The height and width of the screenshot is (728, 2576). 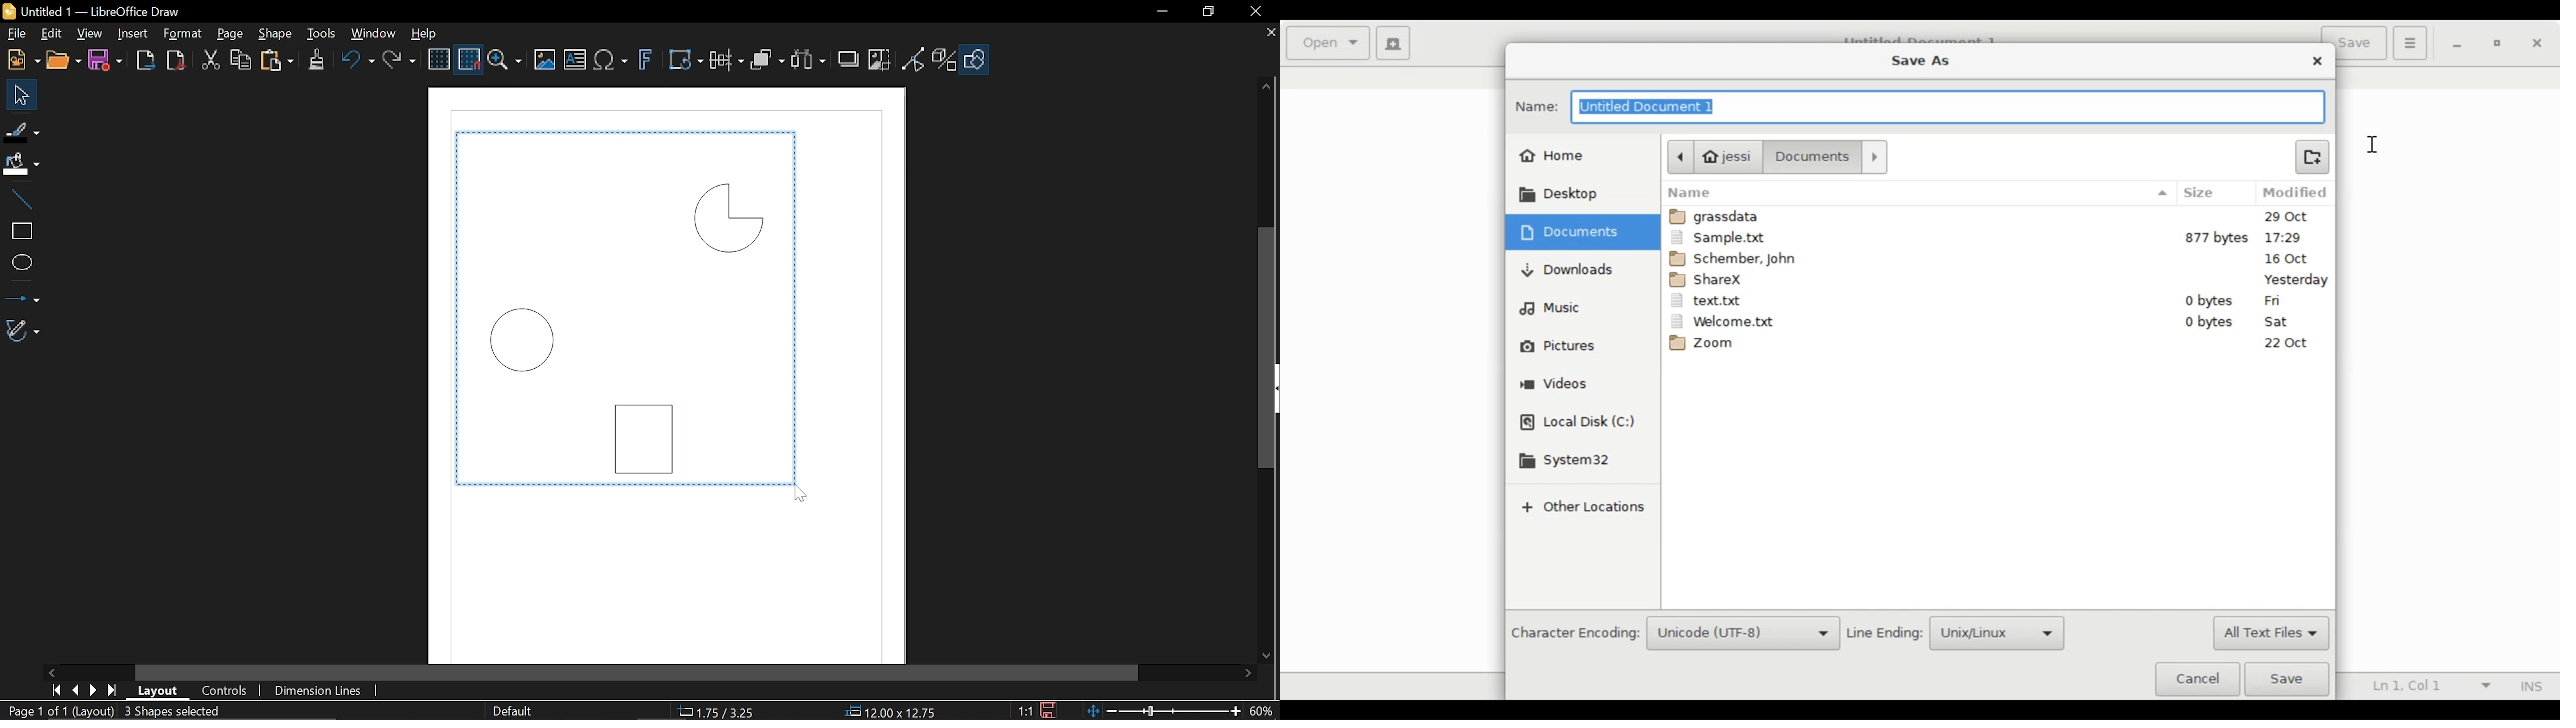 What do you see at coordinates (1045, 710) in the screenshot?
I see `Save` at bounding box center [1045, 710].